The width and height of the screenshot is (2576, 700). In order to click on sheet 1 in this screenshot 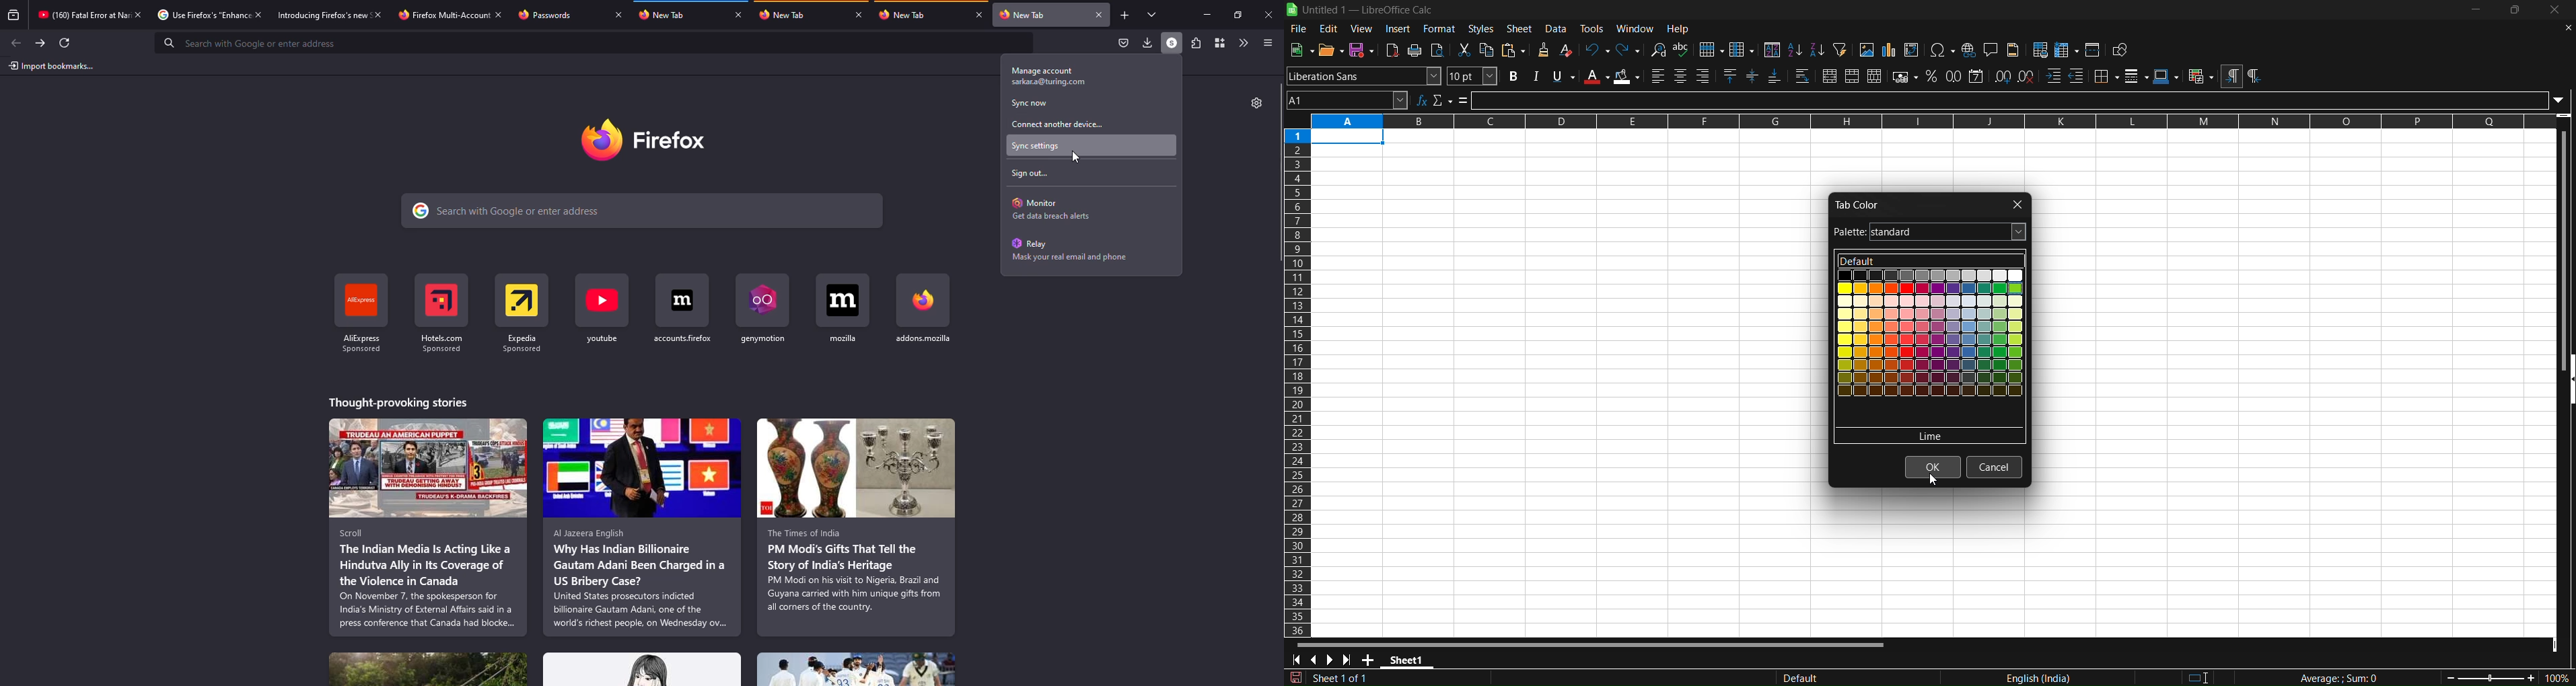, I will do `click(1410, 662)`.